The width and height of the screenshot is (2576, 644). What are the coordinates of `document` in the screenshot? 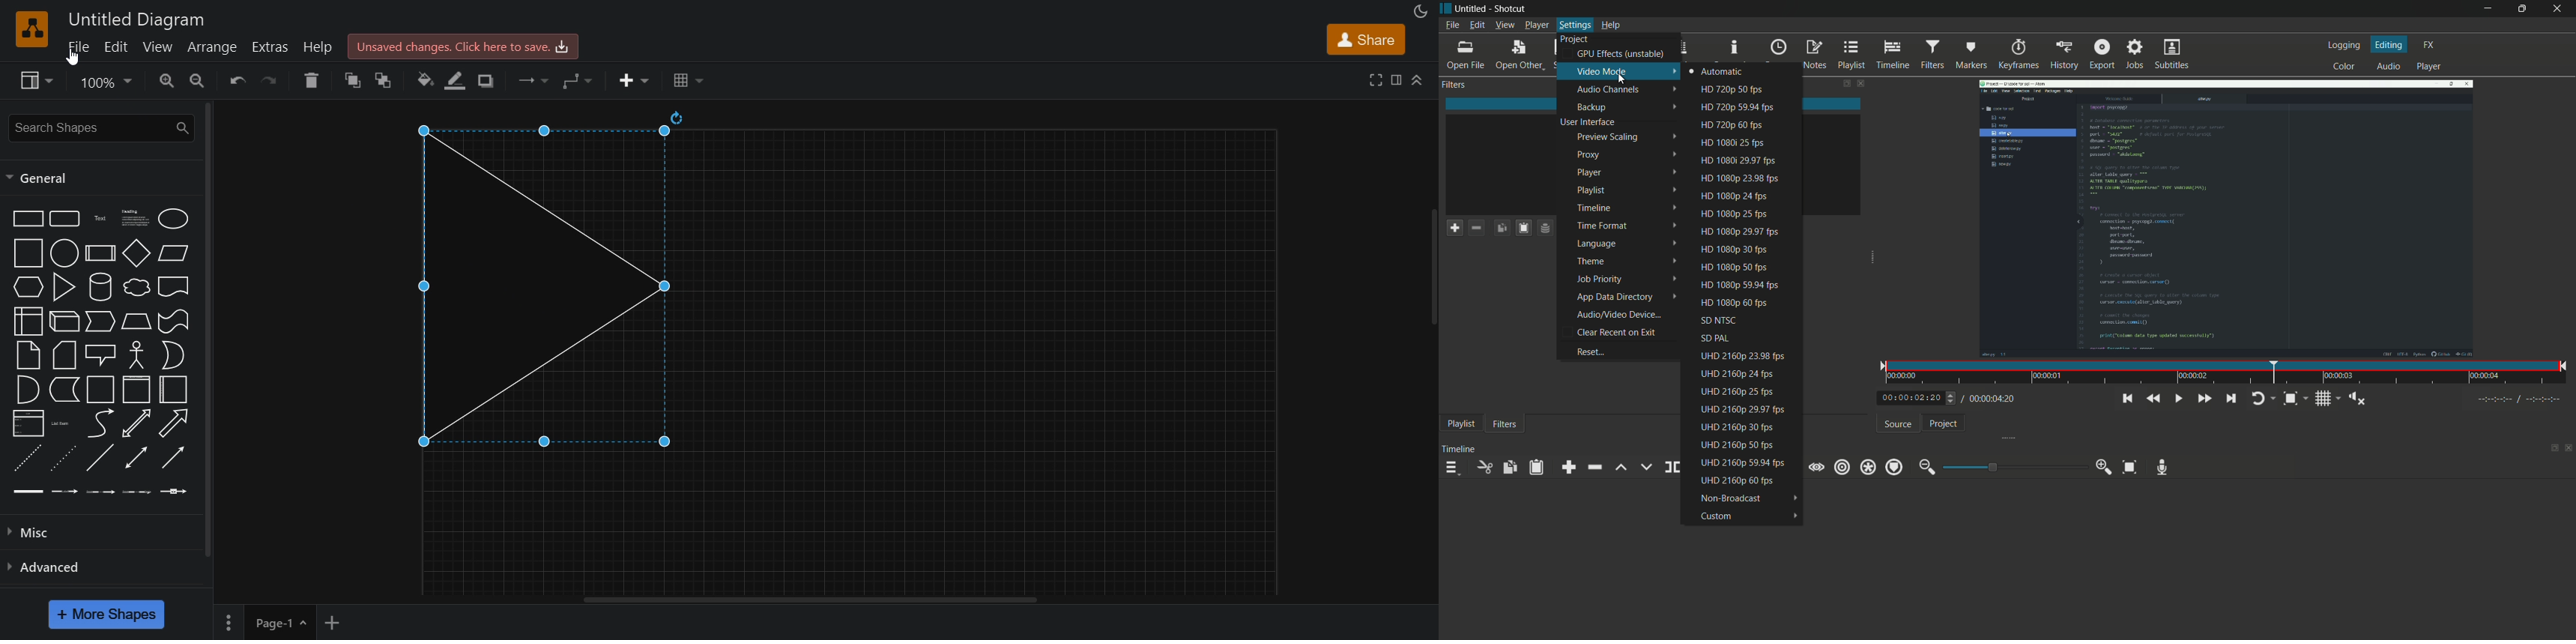 It's located at (174, 287).